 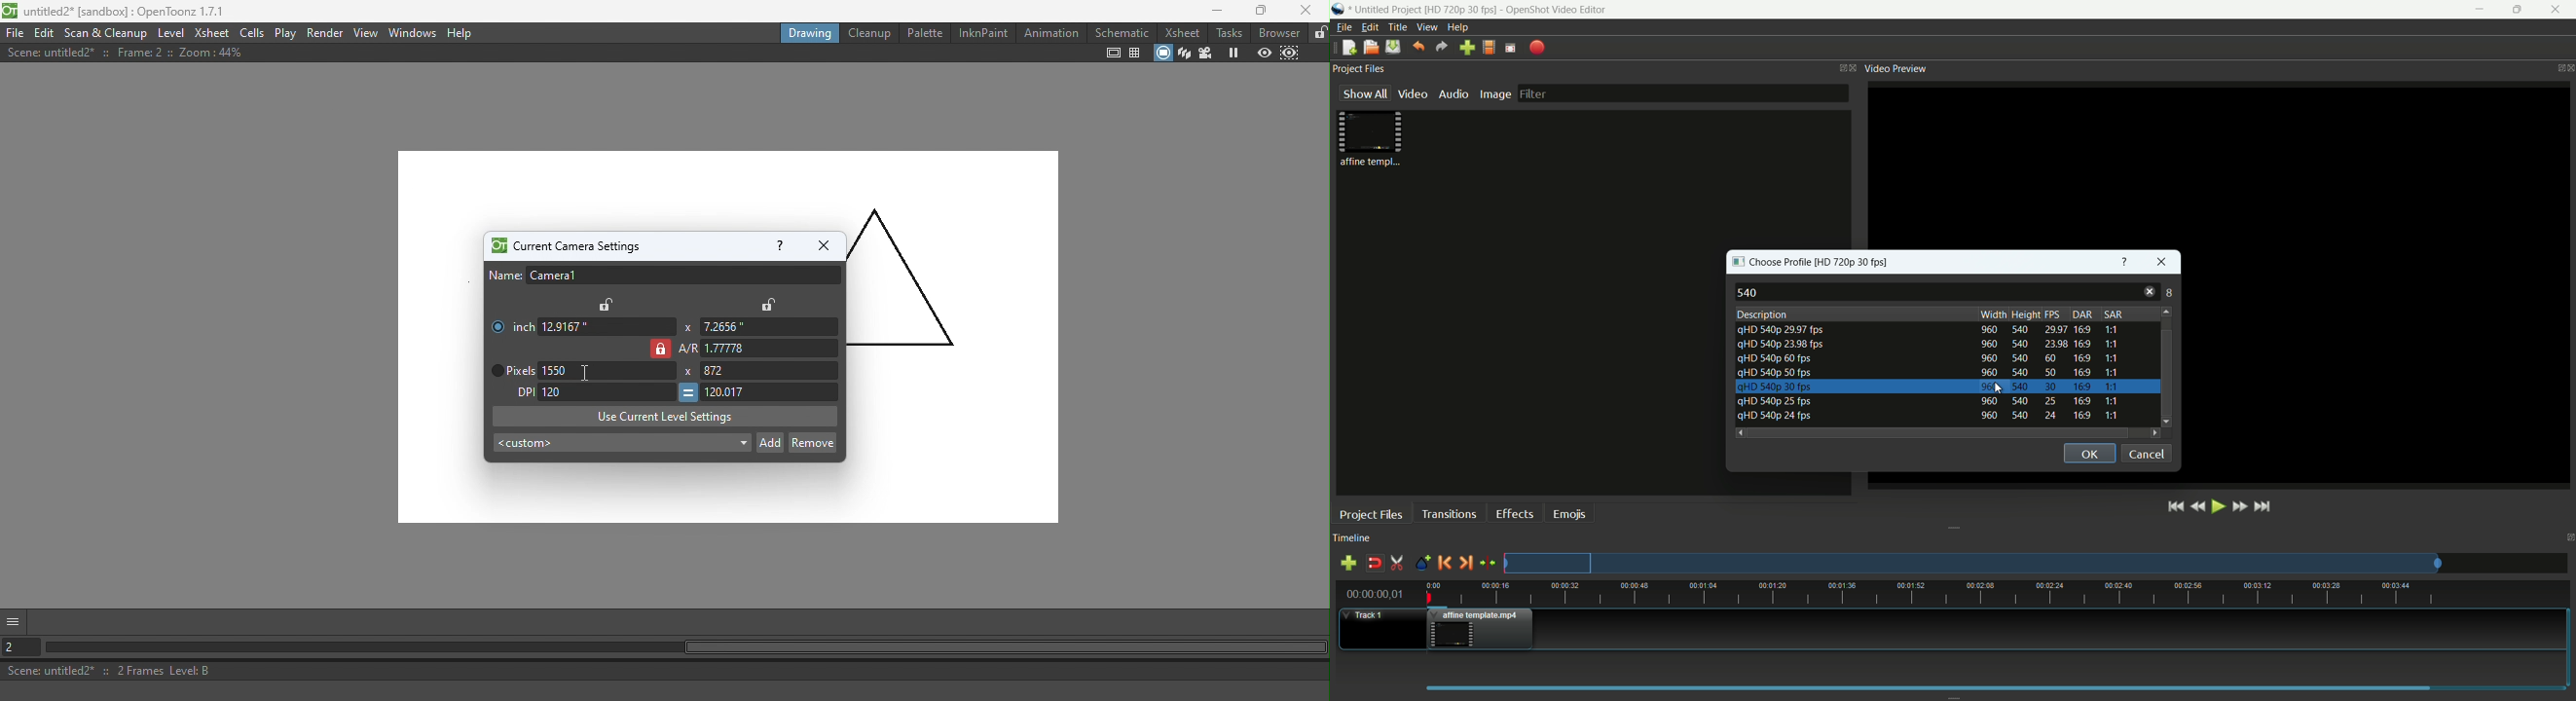 I want to click on Xsheet, so click(x=212, y=32).